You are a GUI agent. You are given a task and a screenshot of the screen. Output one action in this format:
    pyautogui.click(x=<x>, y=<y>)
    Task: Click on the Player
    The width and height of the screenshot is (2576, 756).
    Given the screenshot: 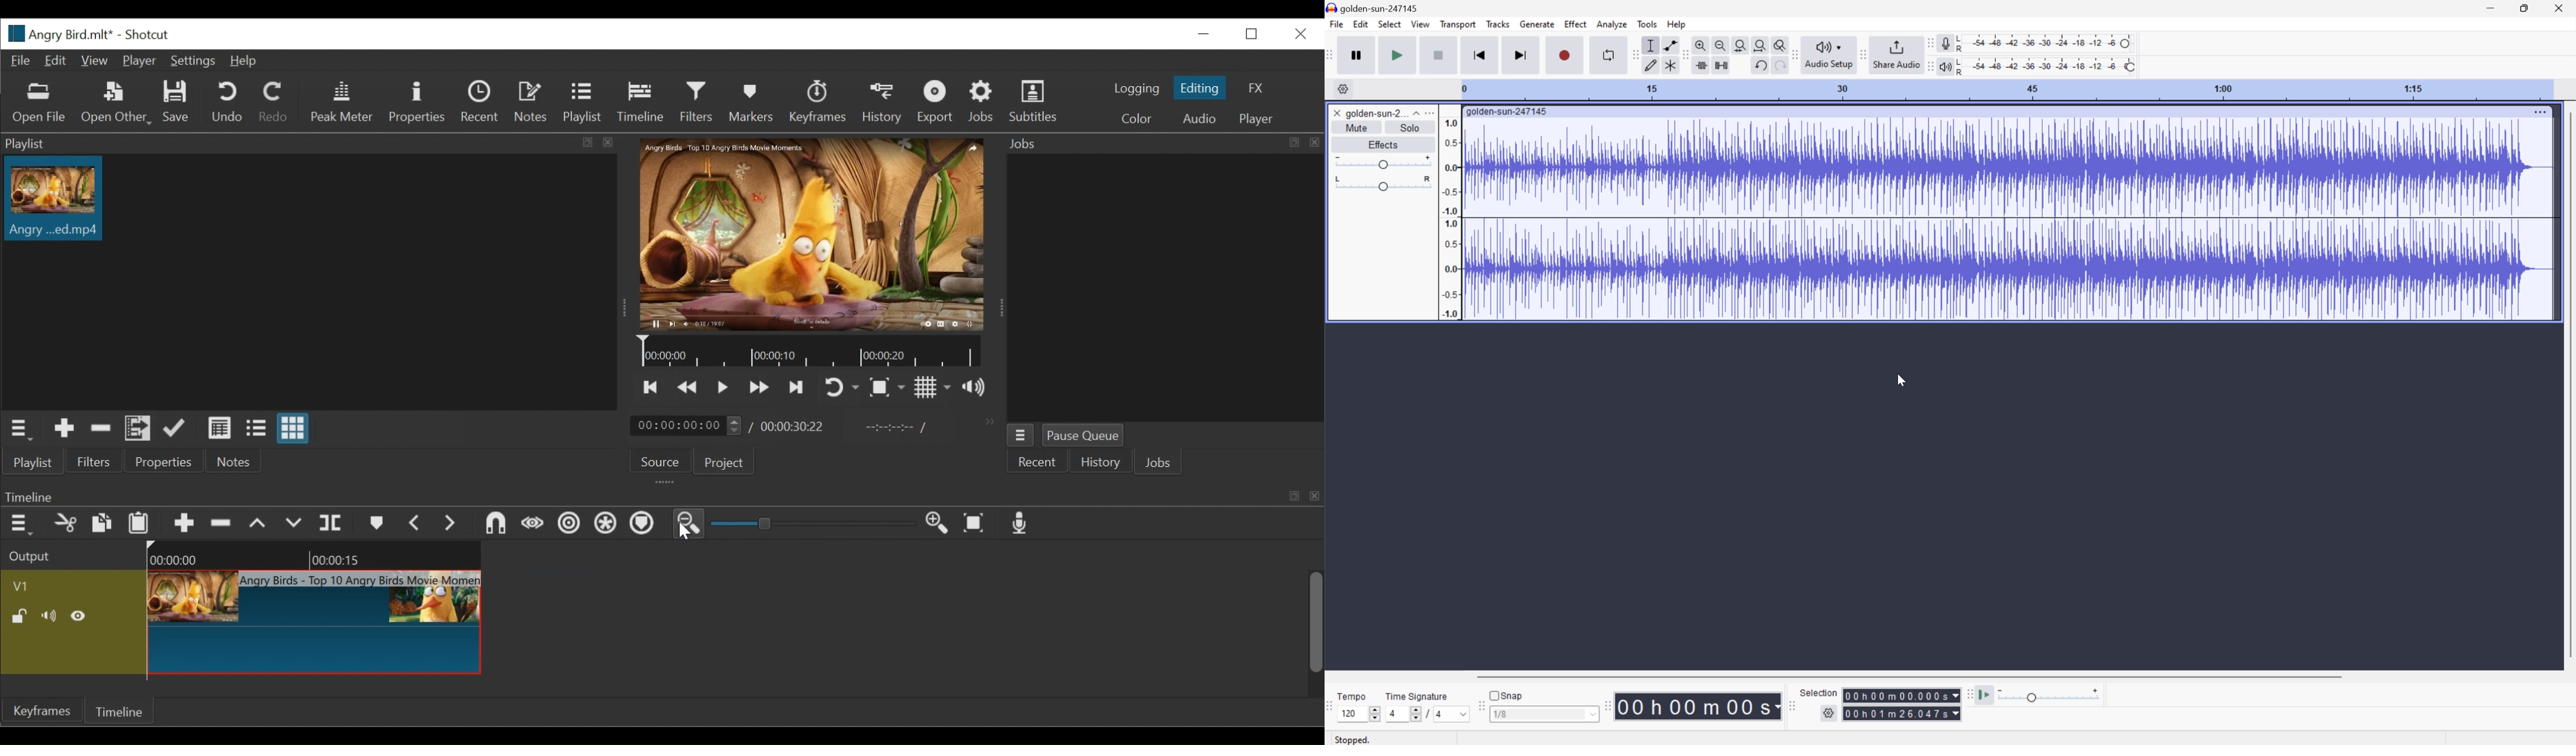 What is the action you would take?
    pyautogui.click(x=139, y=61)
    